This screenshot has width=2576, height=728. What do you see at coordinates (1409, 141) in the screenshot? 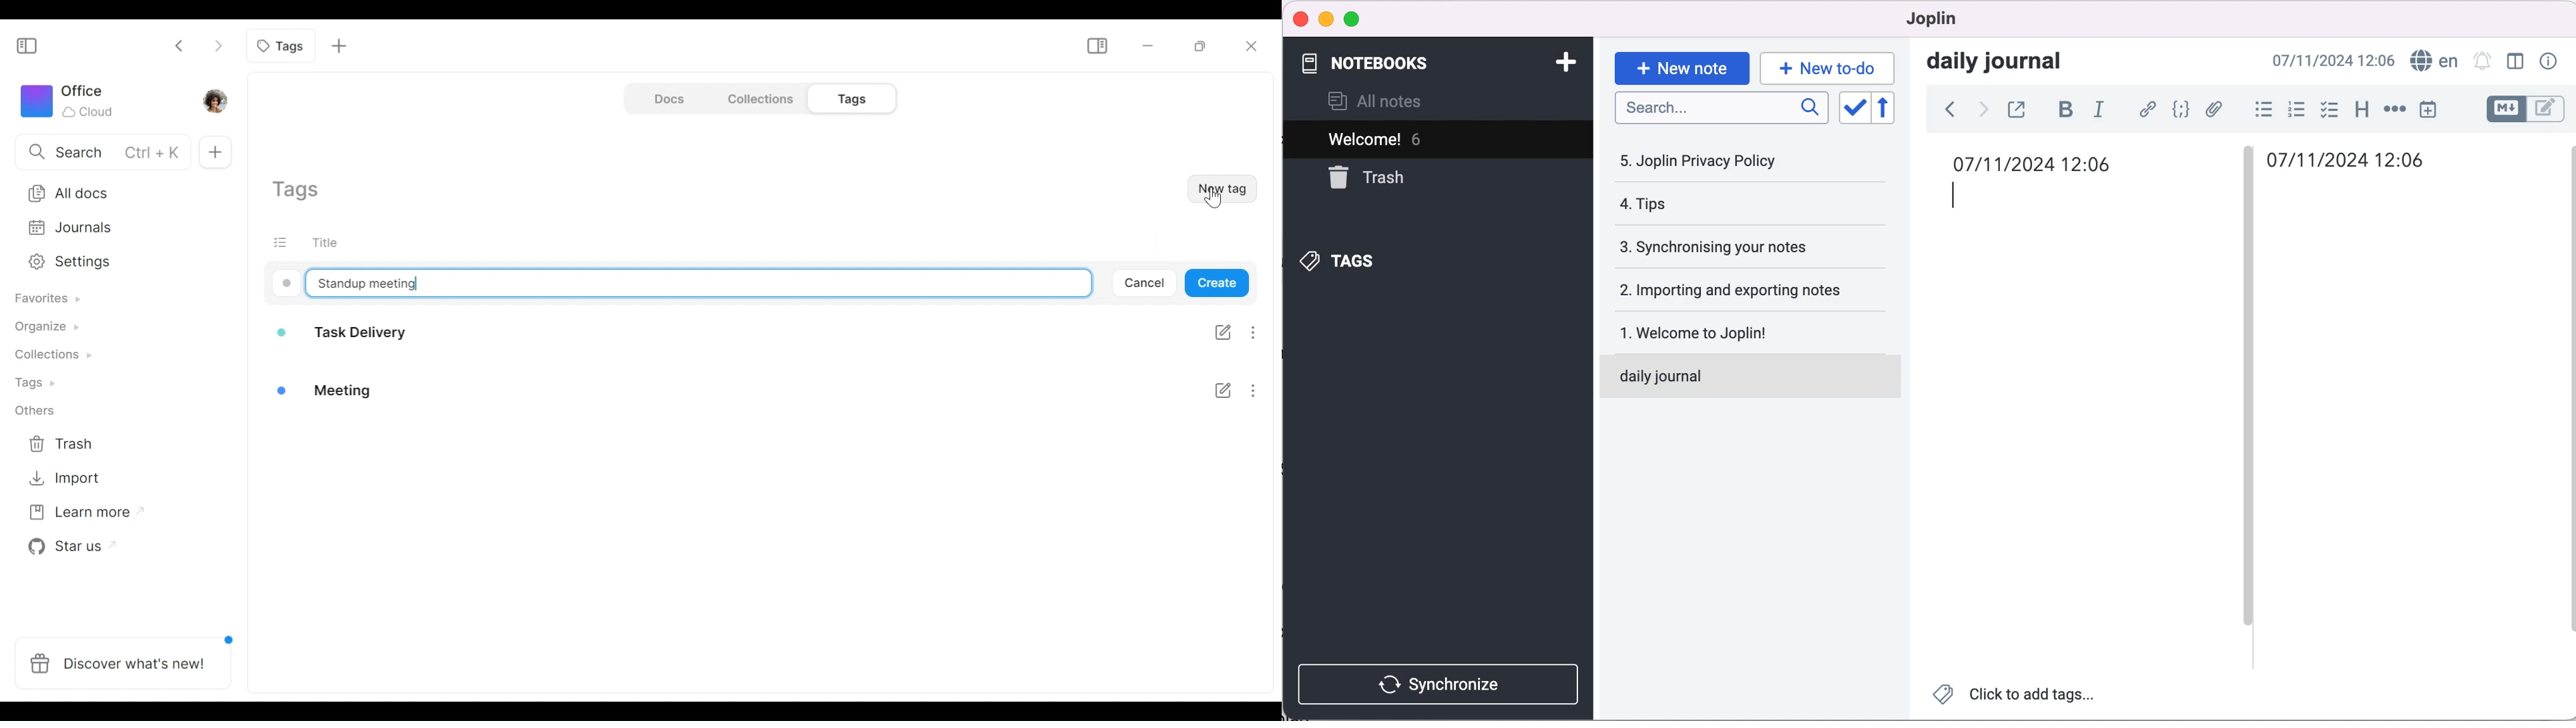
I see `Welcome! 6` at bounding box center [1409, 141].